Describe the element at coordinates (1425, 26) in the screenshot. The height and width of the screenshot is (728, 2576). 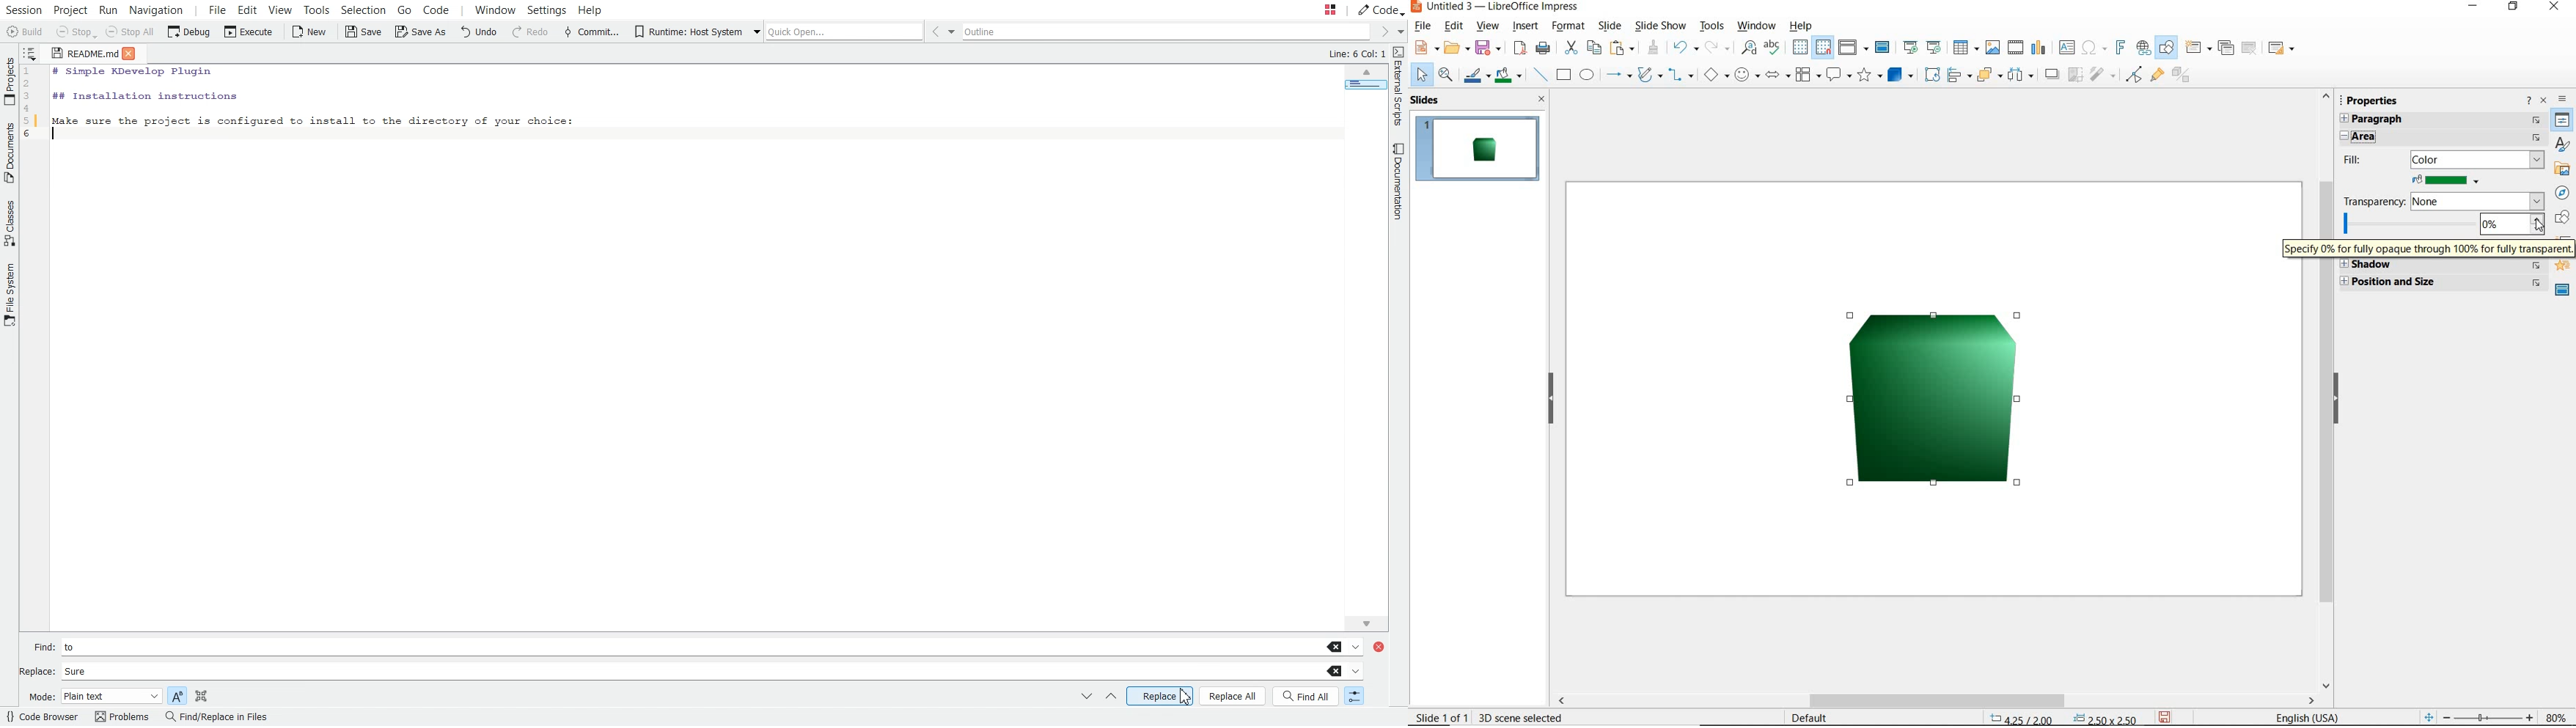
I see `file` at that location.